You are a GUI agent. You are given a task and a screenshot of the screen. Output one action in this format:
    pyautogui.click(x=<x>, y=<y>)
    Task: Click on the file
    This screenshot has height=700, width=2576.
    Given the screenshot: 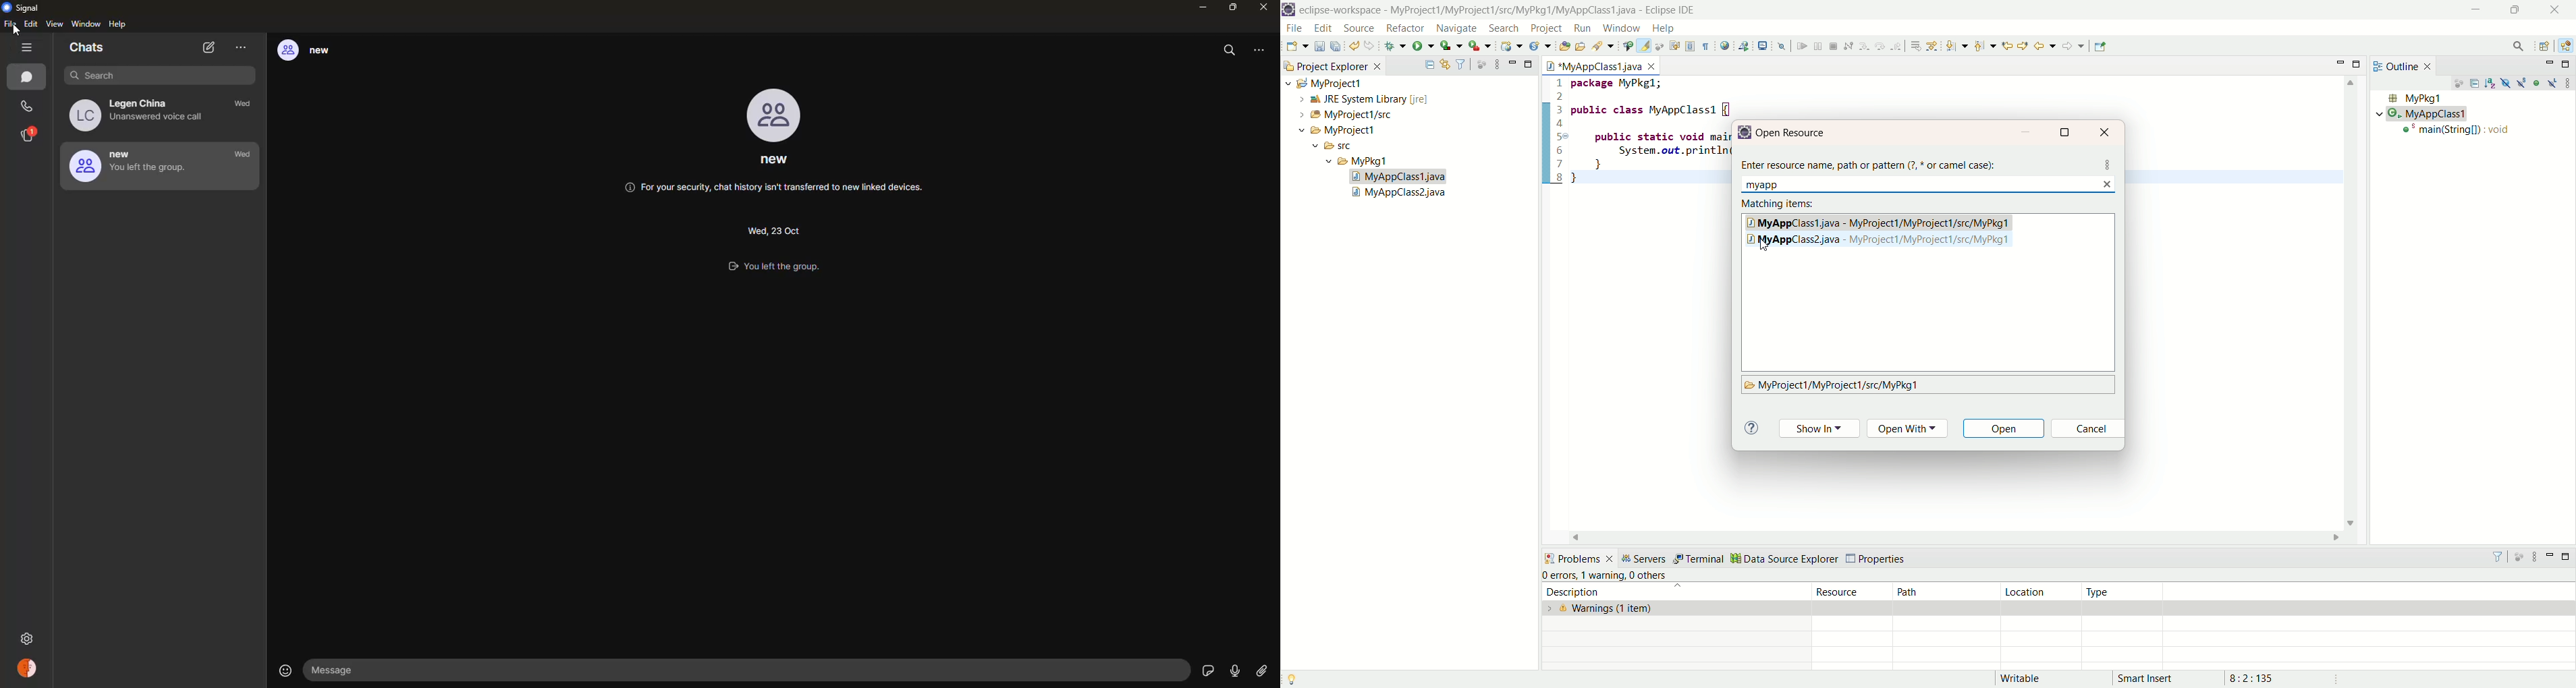 What is the action you would take?
    pyautogui.click(x=10, y=26)
    